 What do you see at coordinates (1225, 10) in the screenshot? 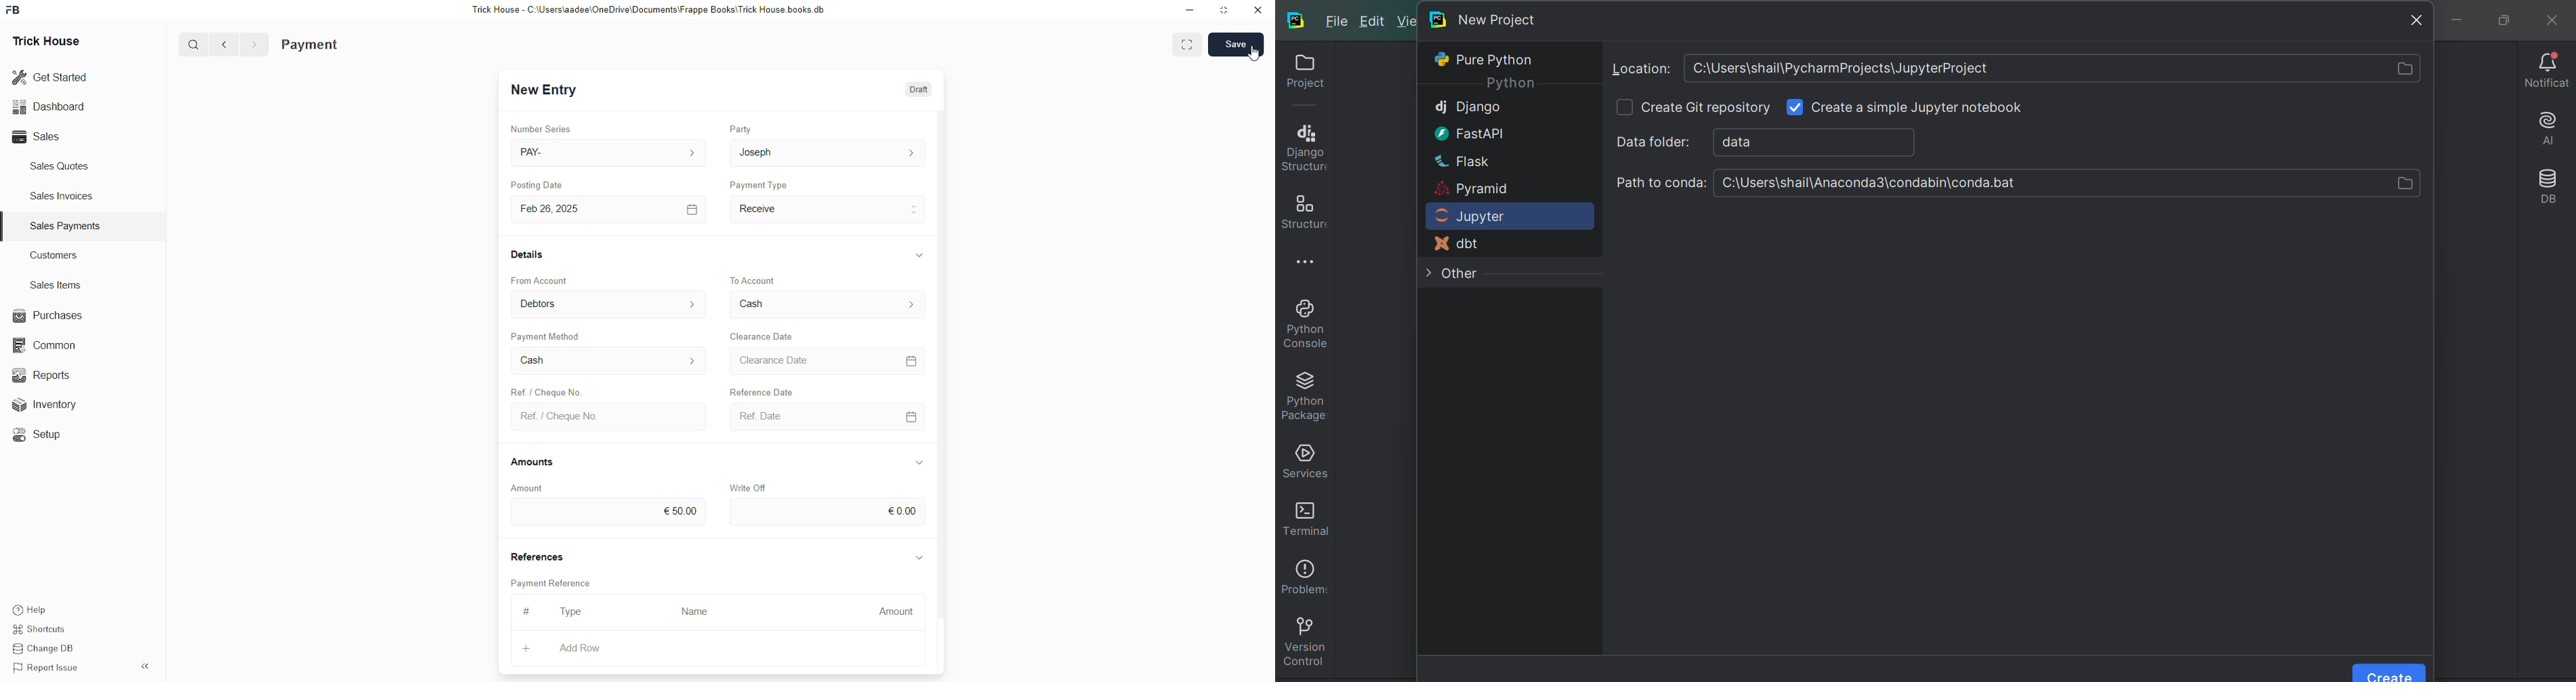
I see `resize` at bounding box center [1225, 10].